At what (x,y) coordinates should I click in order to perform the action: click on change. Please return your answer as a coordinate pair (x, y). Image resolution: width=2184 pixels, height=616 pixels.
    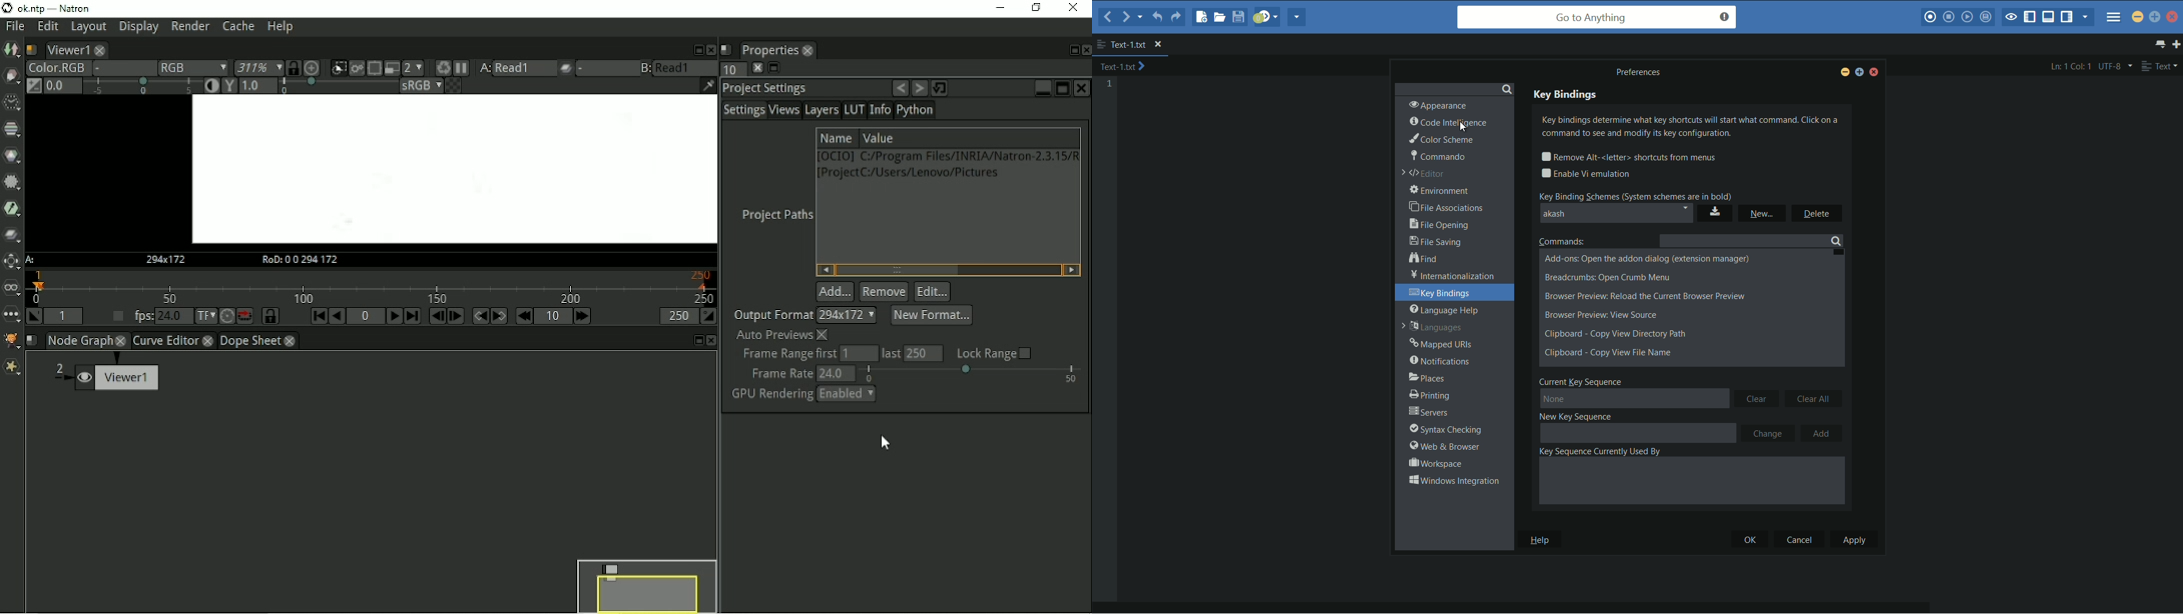
    Looking at the image, I should click on (1769, 433).